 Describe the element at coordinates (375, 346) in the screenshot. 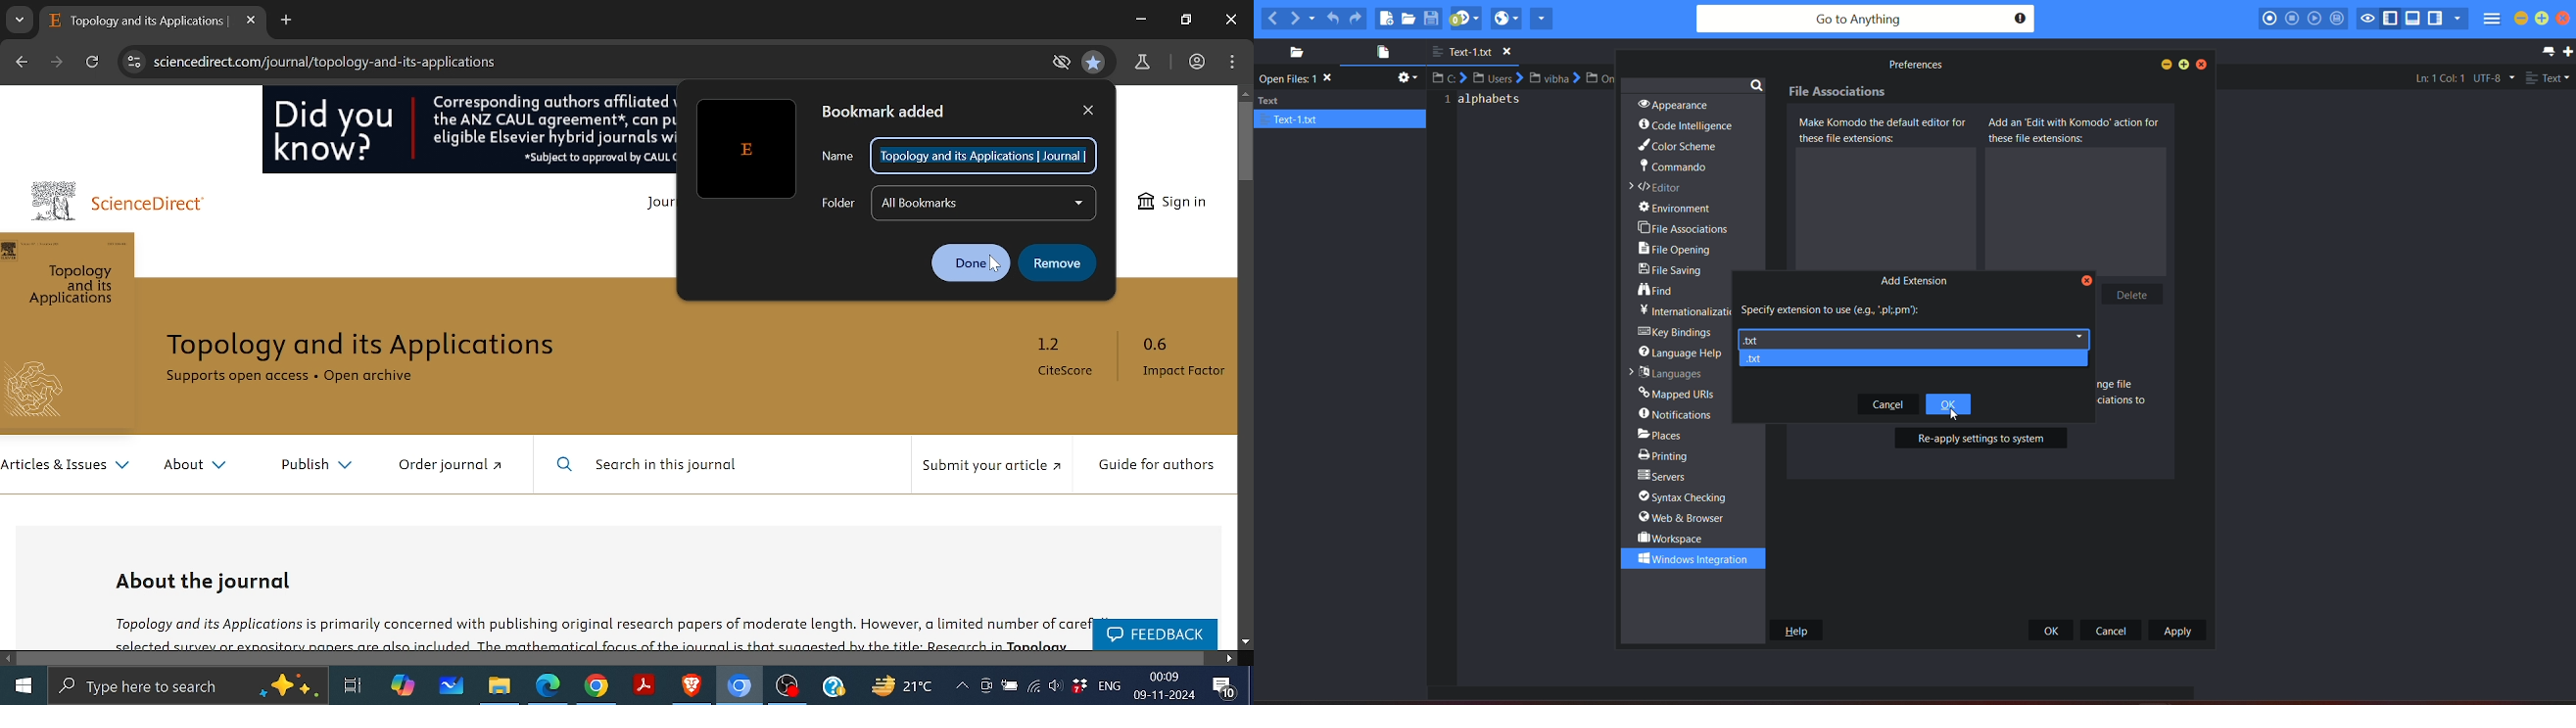

I see `Topology and its Applications` at that location.